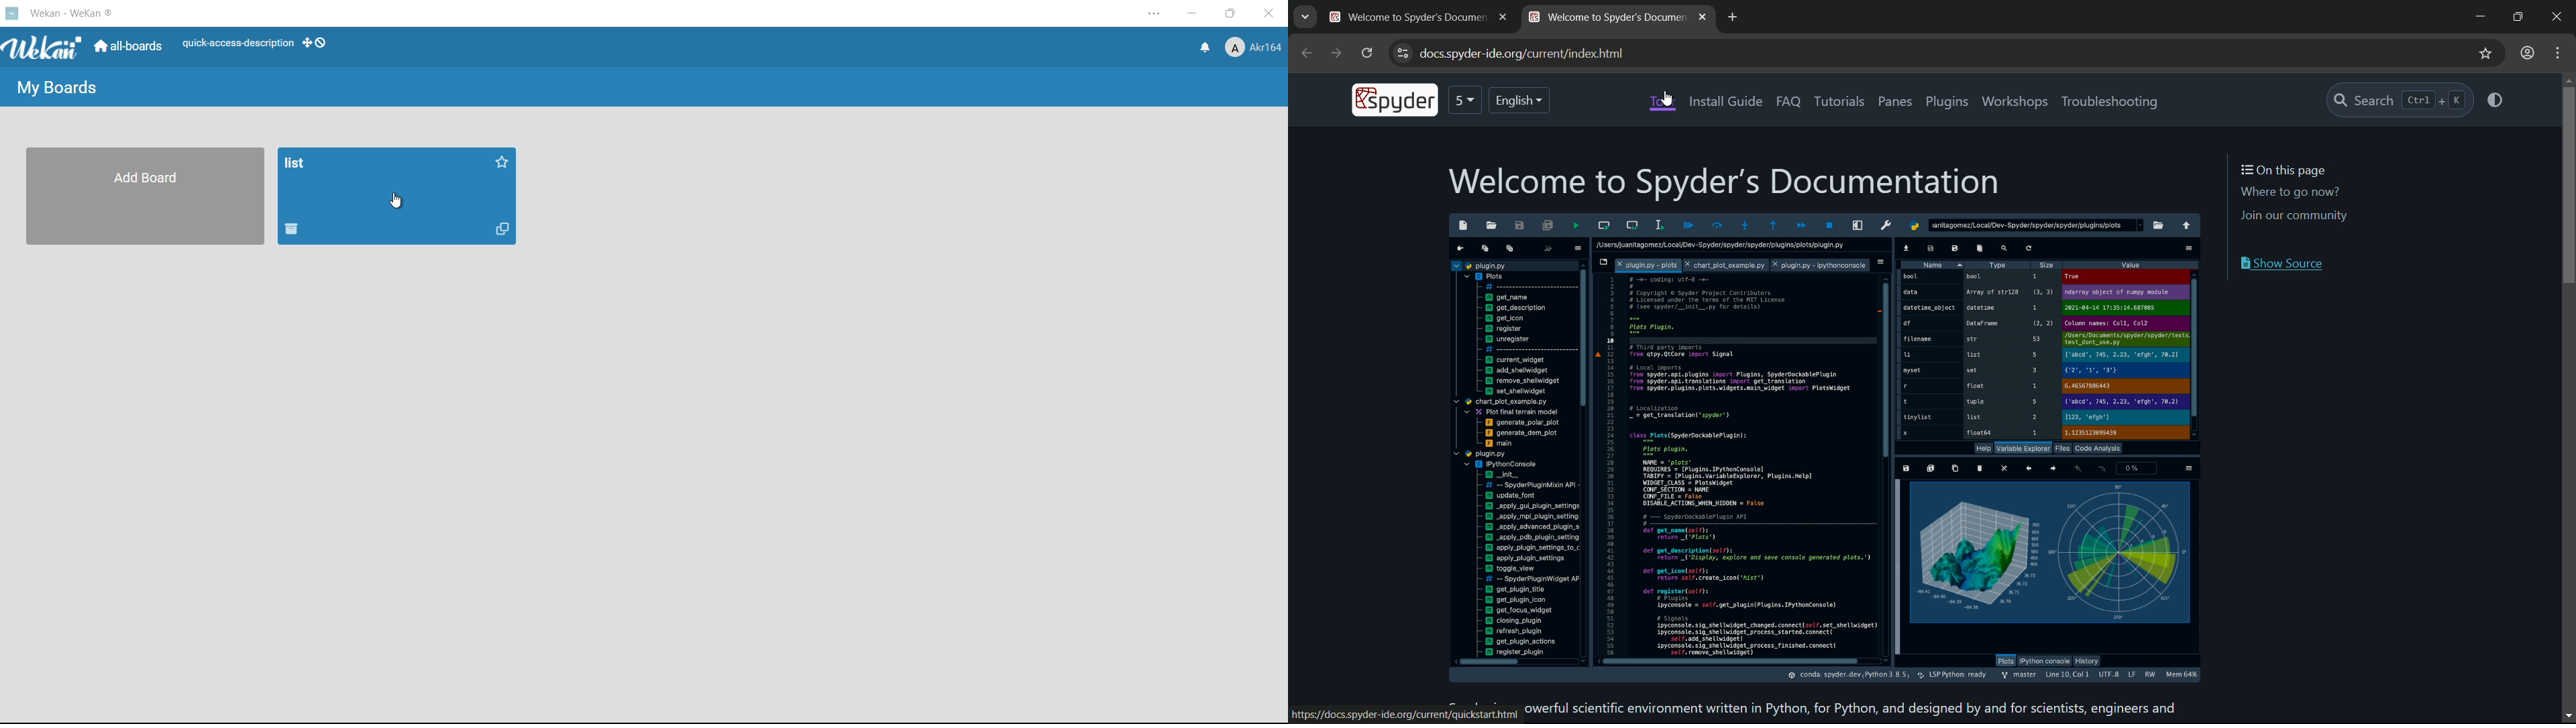 The image size is (2576, 728). Describe the element at coordinates (1946, 103) in the screenshot. I see `plugins` at that location.